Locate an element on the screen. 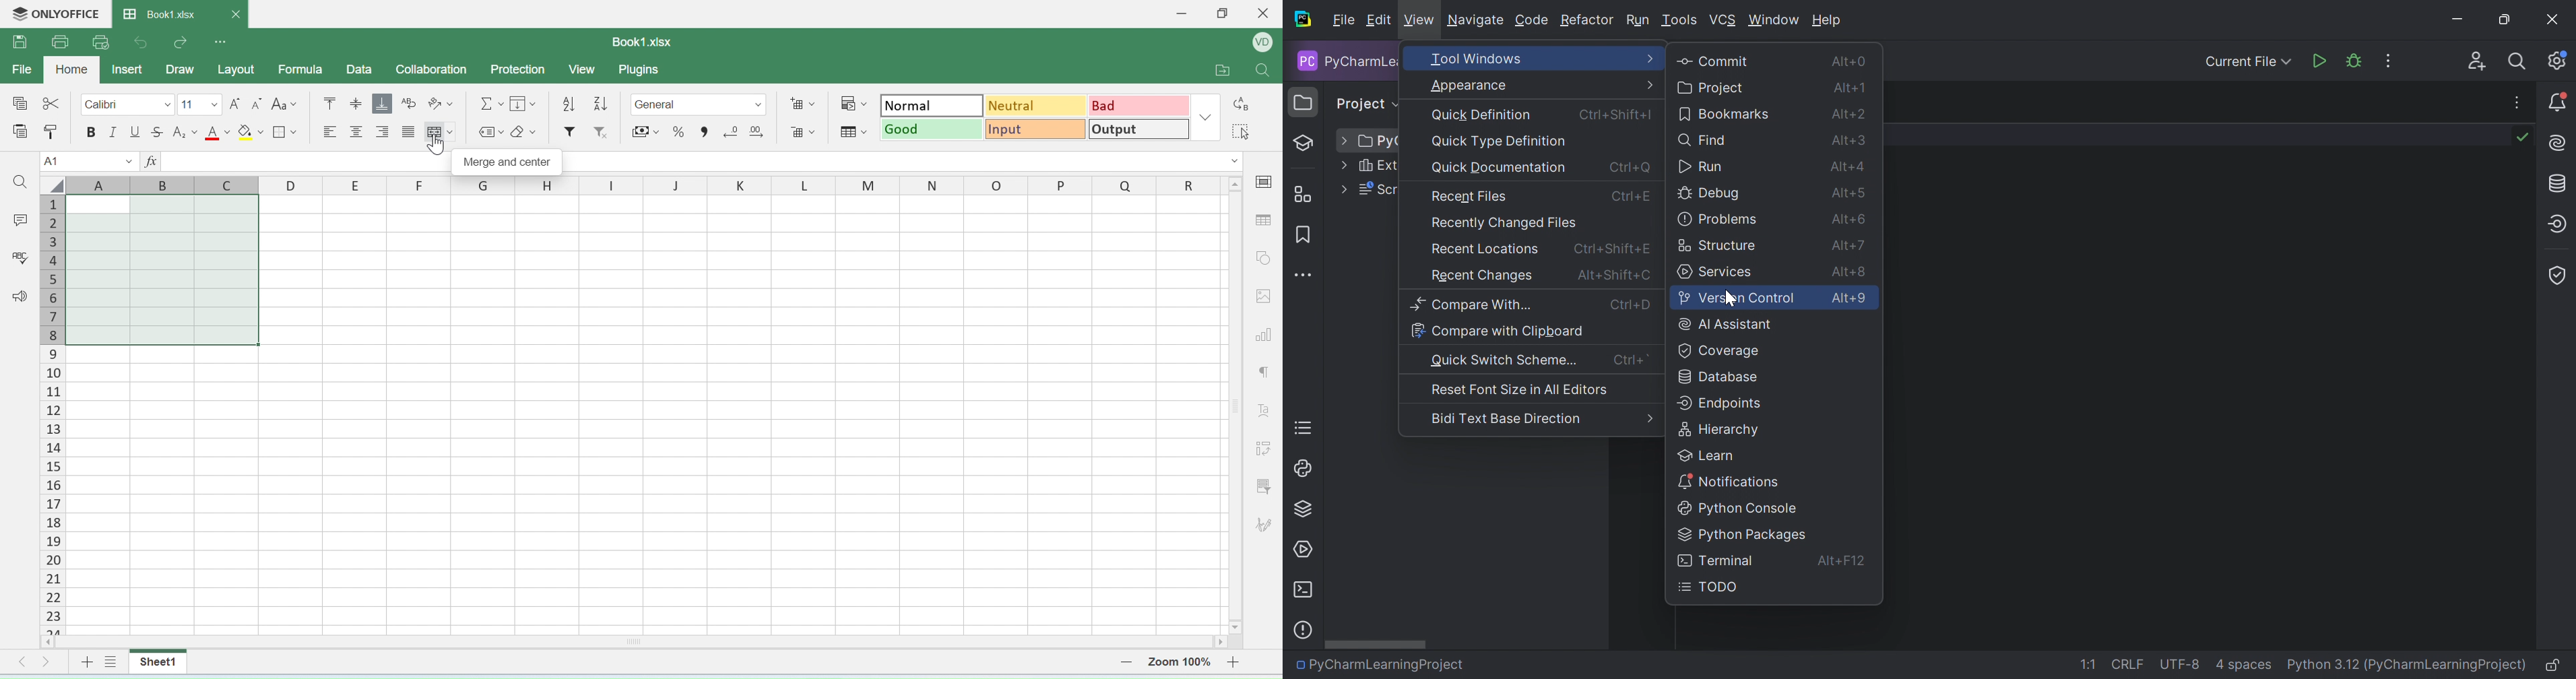 This screenshot has width=2576, height=700. align right is located at coordinates (385, 130).